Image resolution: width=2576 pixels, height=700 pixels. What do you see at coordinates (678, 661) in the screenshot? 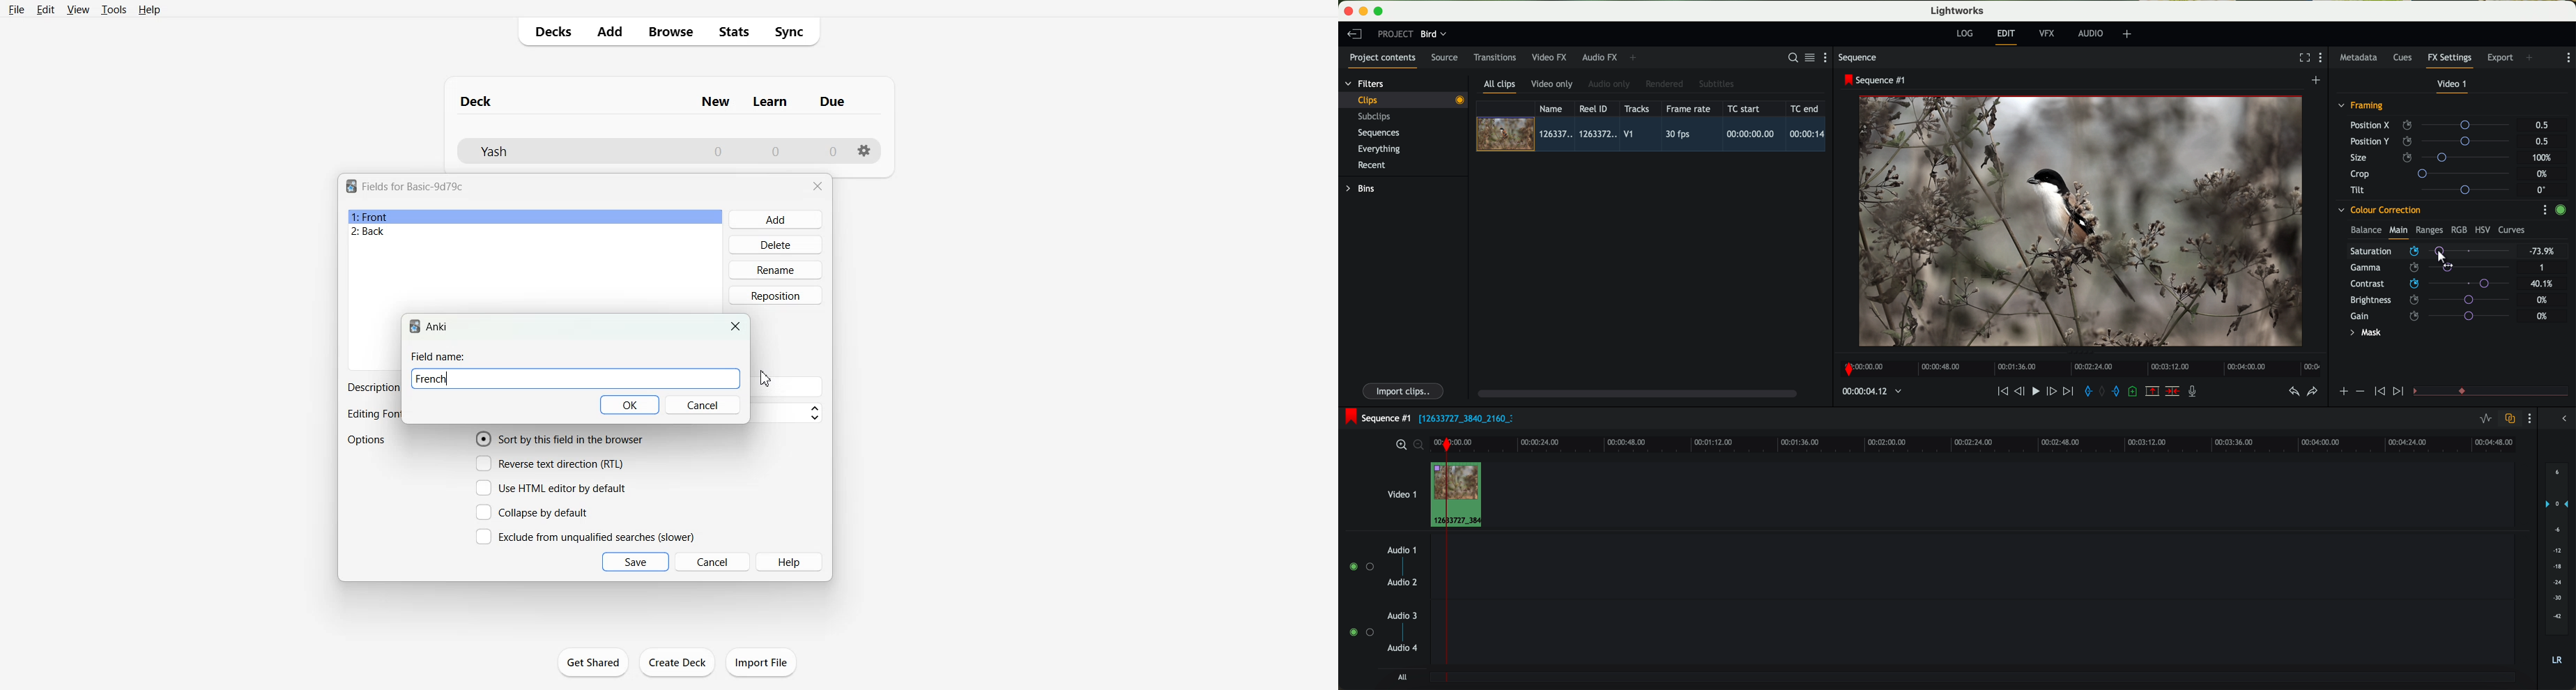
I see `Create Deck` at bounding box center [678, 661].